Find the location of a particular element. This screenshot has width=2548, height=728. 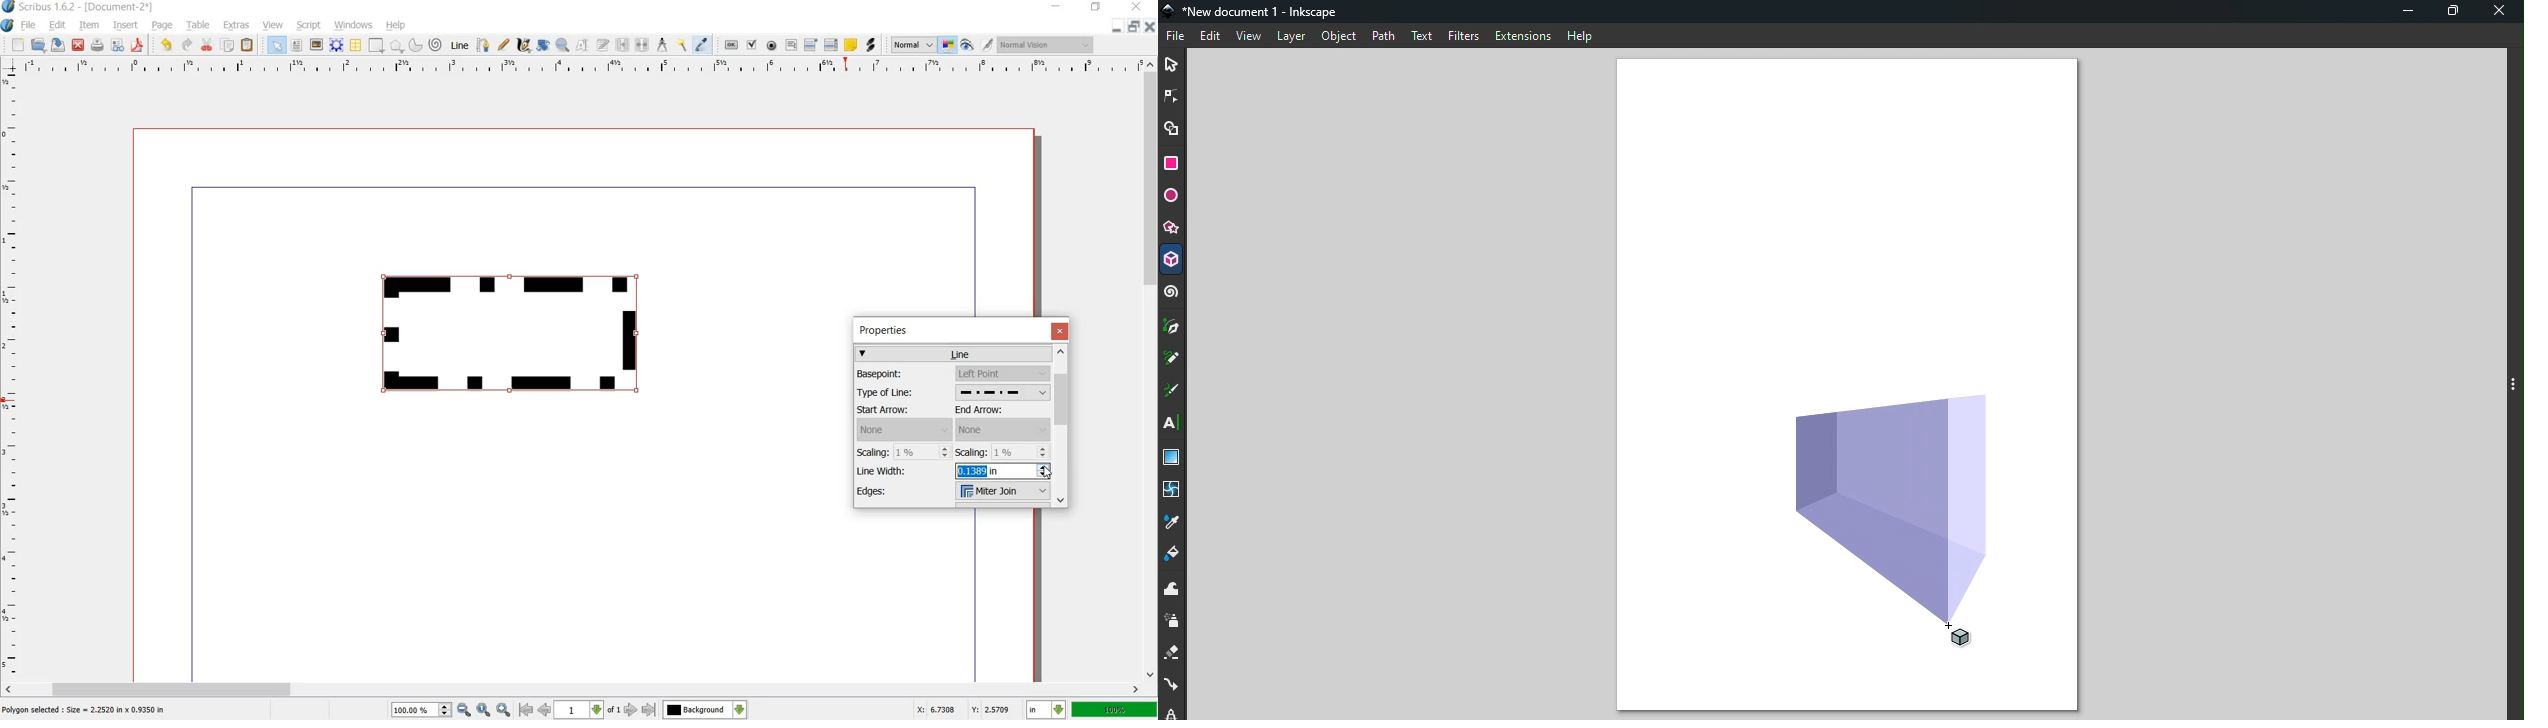

Calligraphy tool is located at coordinates (1174, 392).